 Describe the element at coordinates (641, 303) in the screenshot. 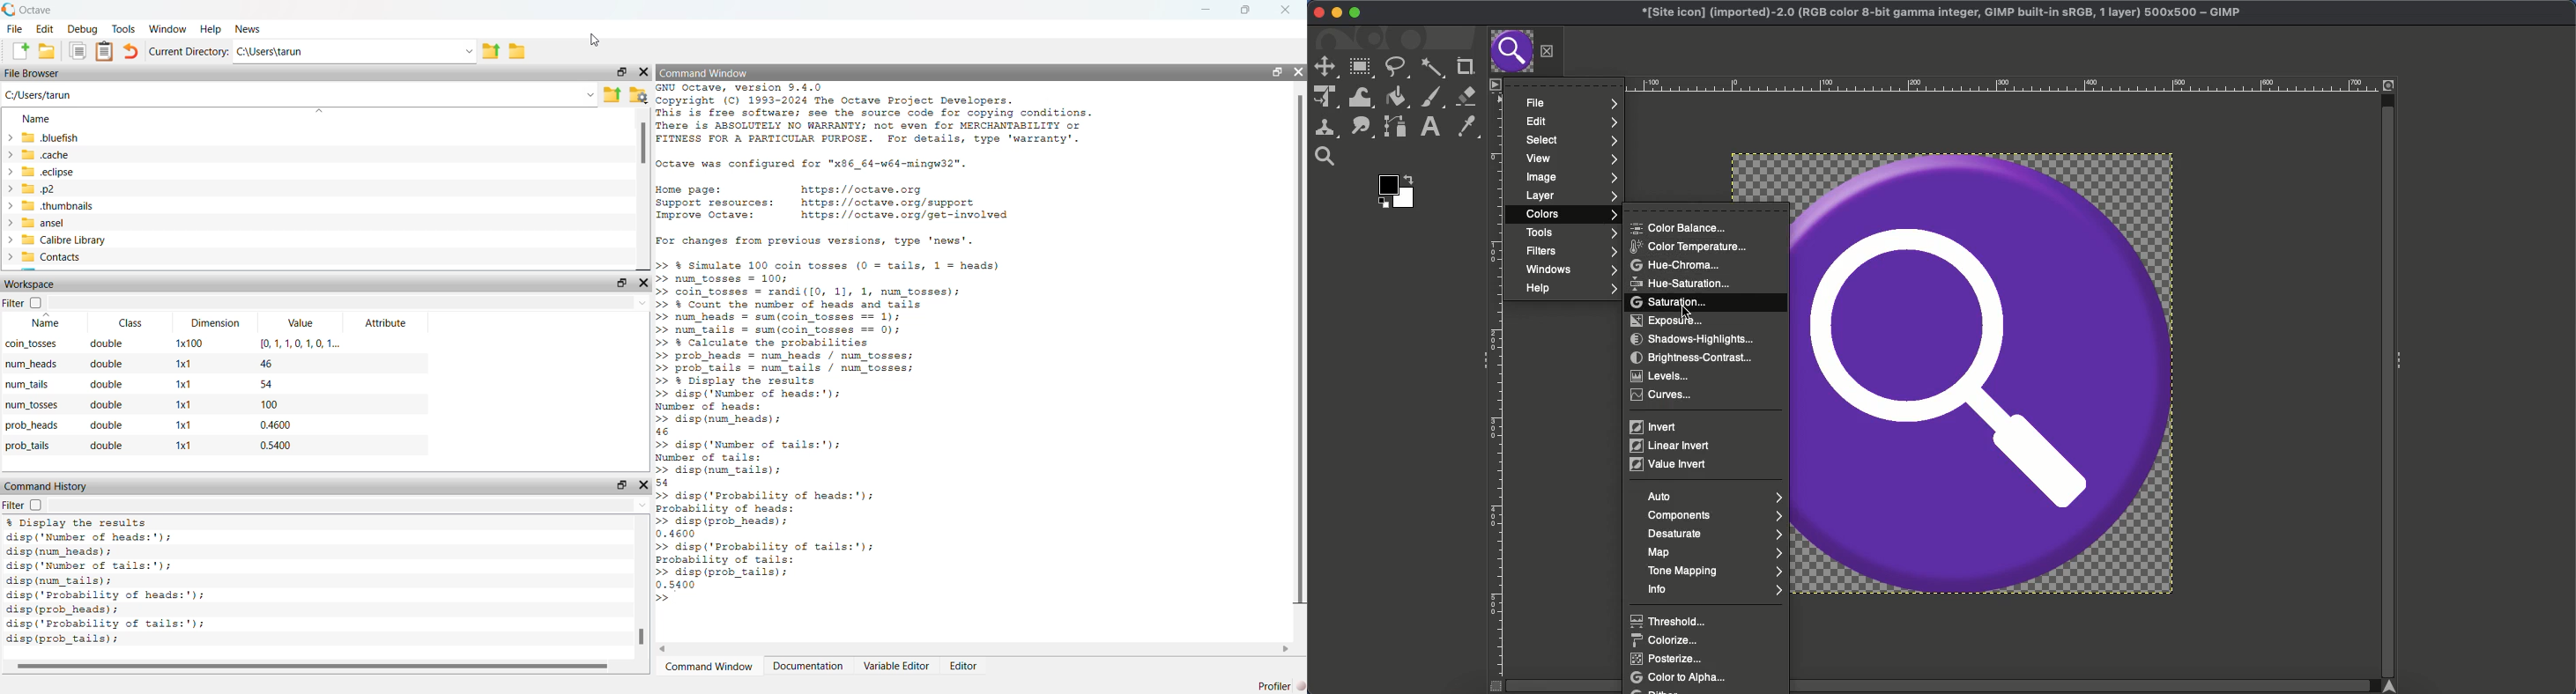

I see `dropdown` at that location.